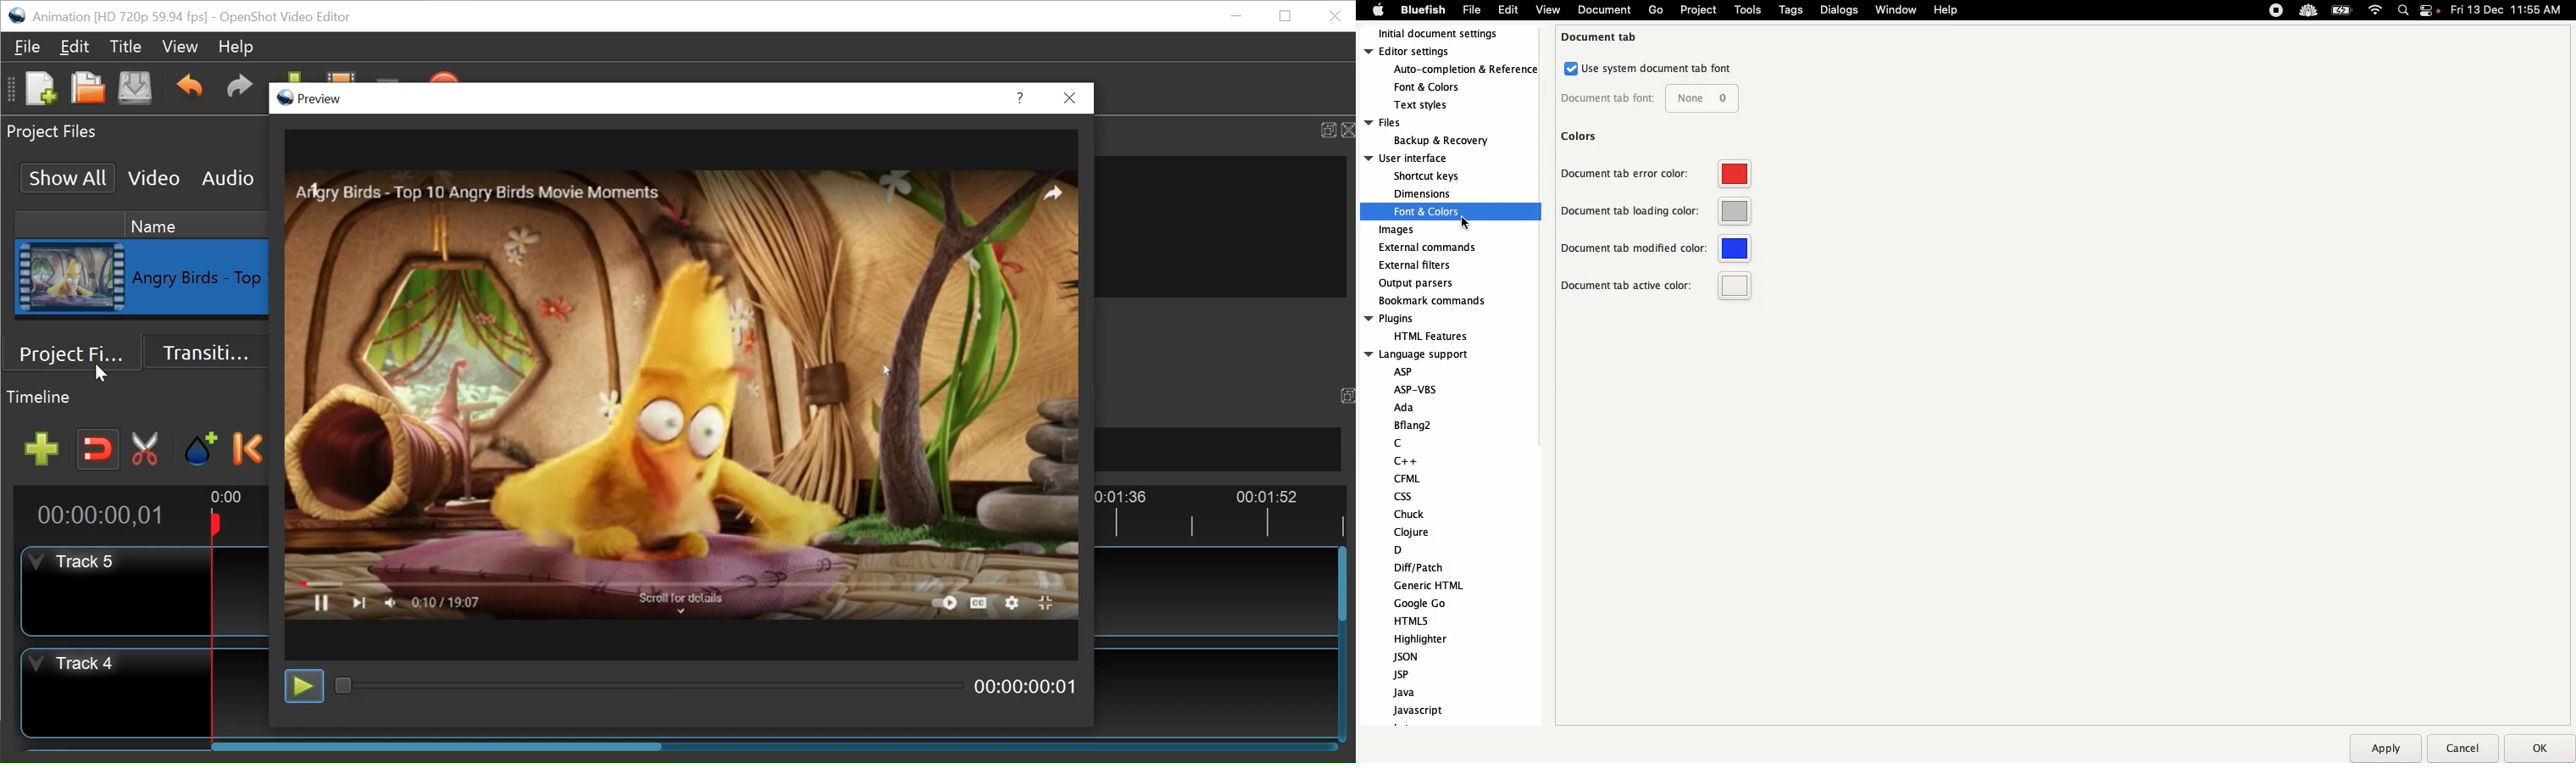 The image size is (2576, 784). I want to click on Bluefish, so click(1420, 10).